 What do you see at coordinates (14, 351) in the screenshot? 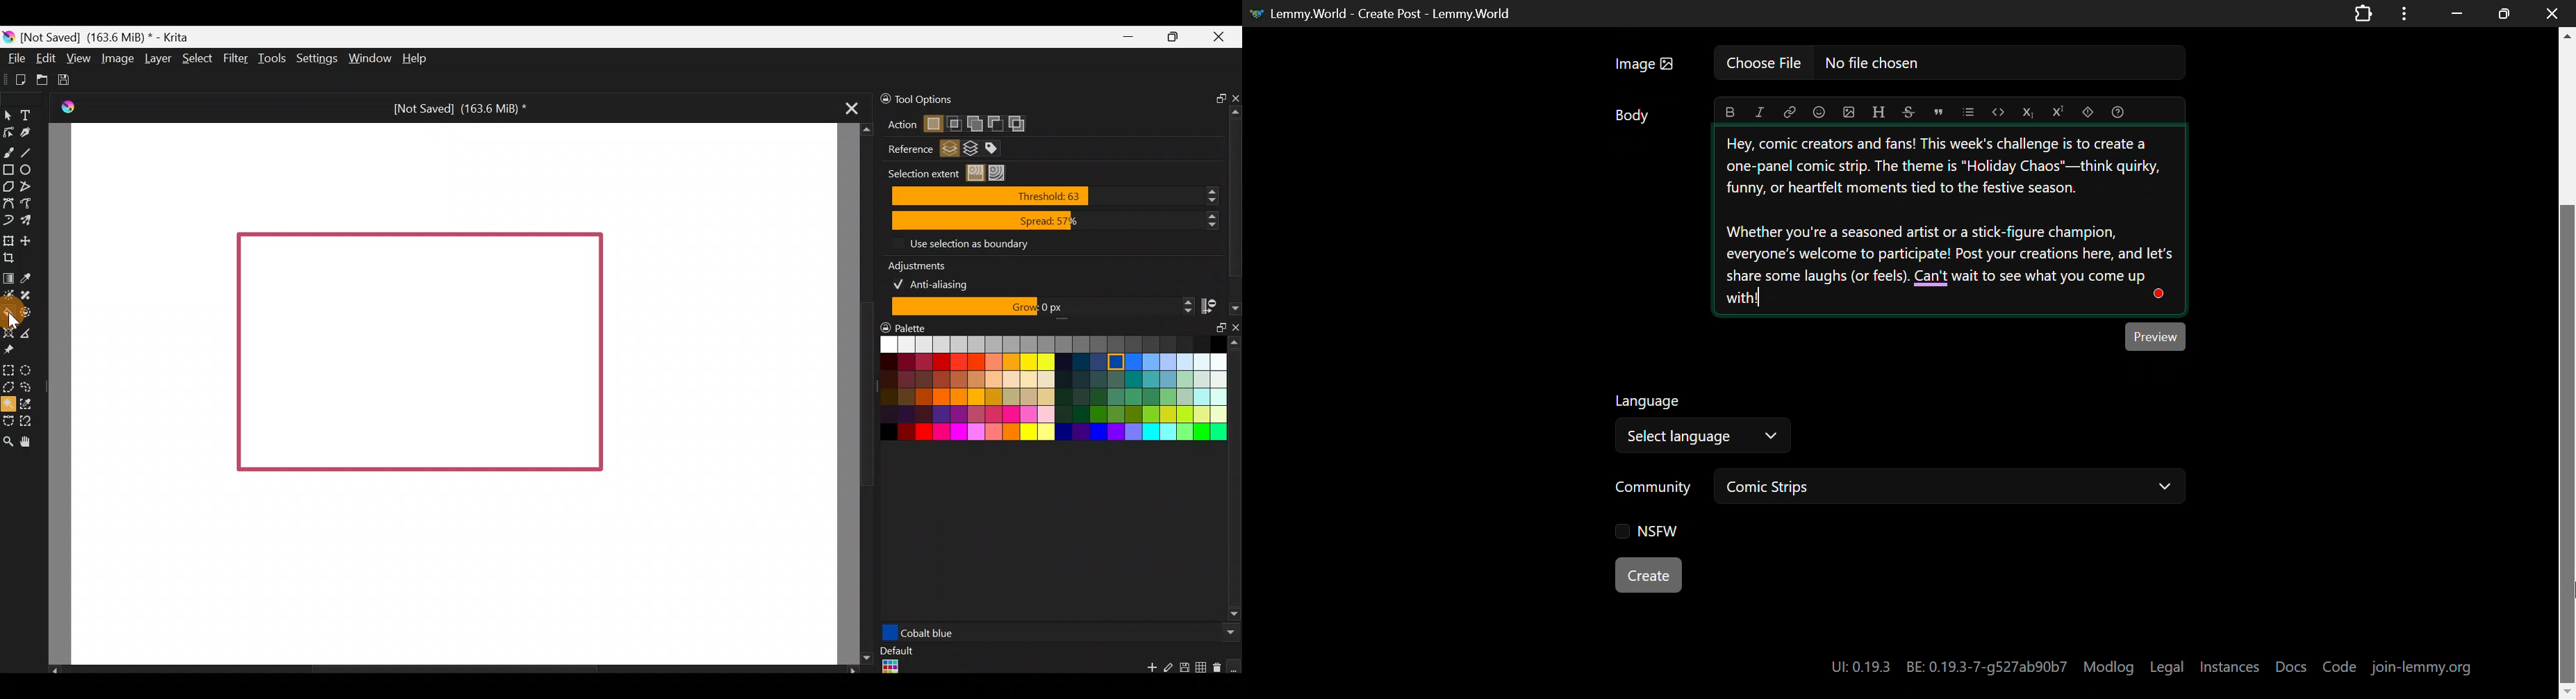
I see `Reference images tool` at bounding box center [14, 351].